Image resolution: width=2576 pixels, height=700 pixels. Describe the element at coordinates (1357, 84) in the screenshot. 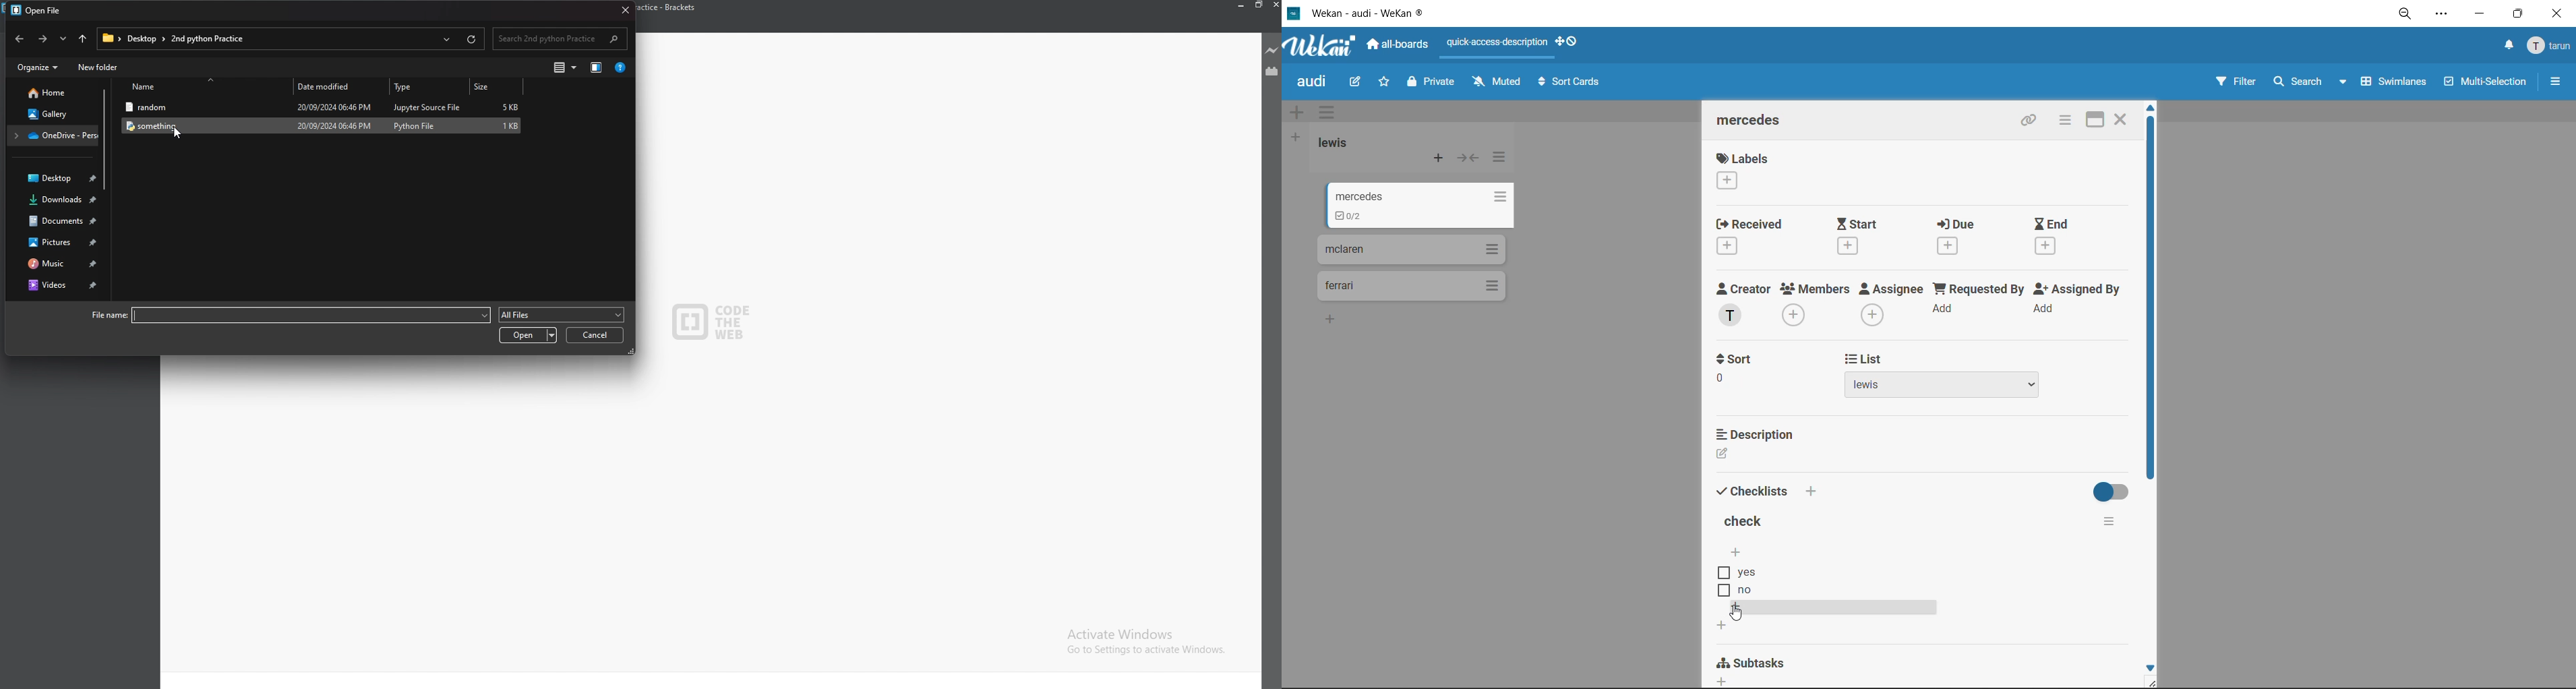

I see `edit` at that location.